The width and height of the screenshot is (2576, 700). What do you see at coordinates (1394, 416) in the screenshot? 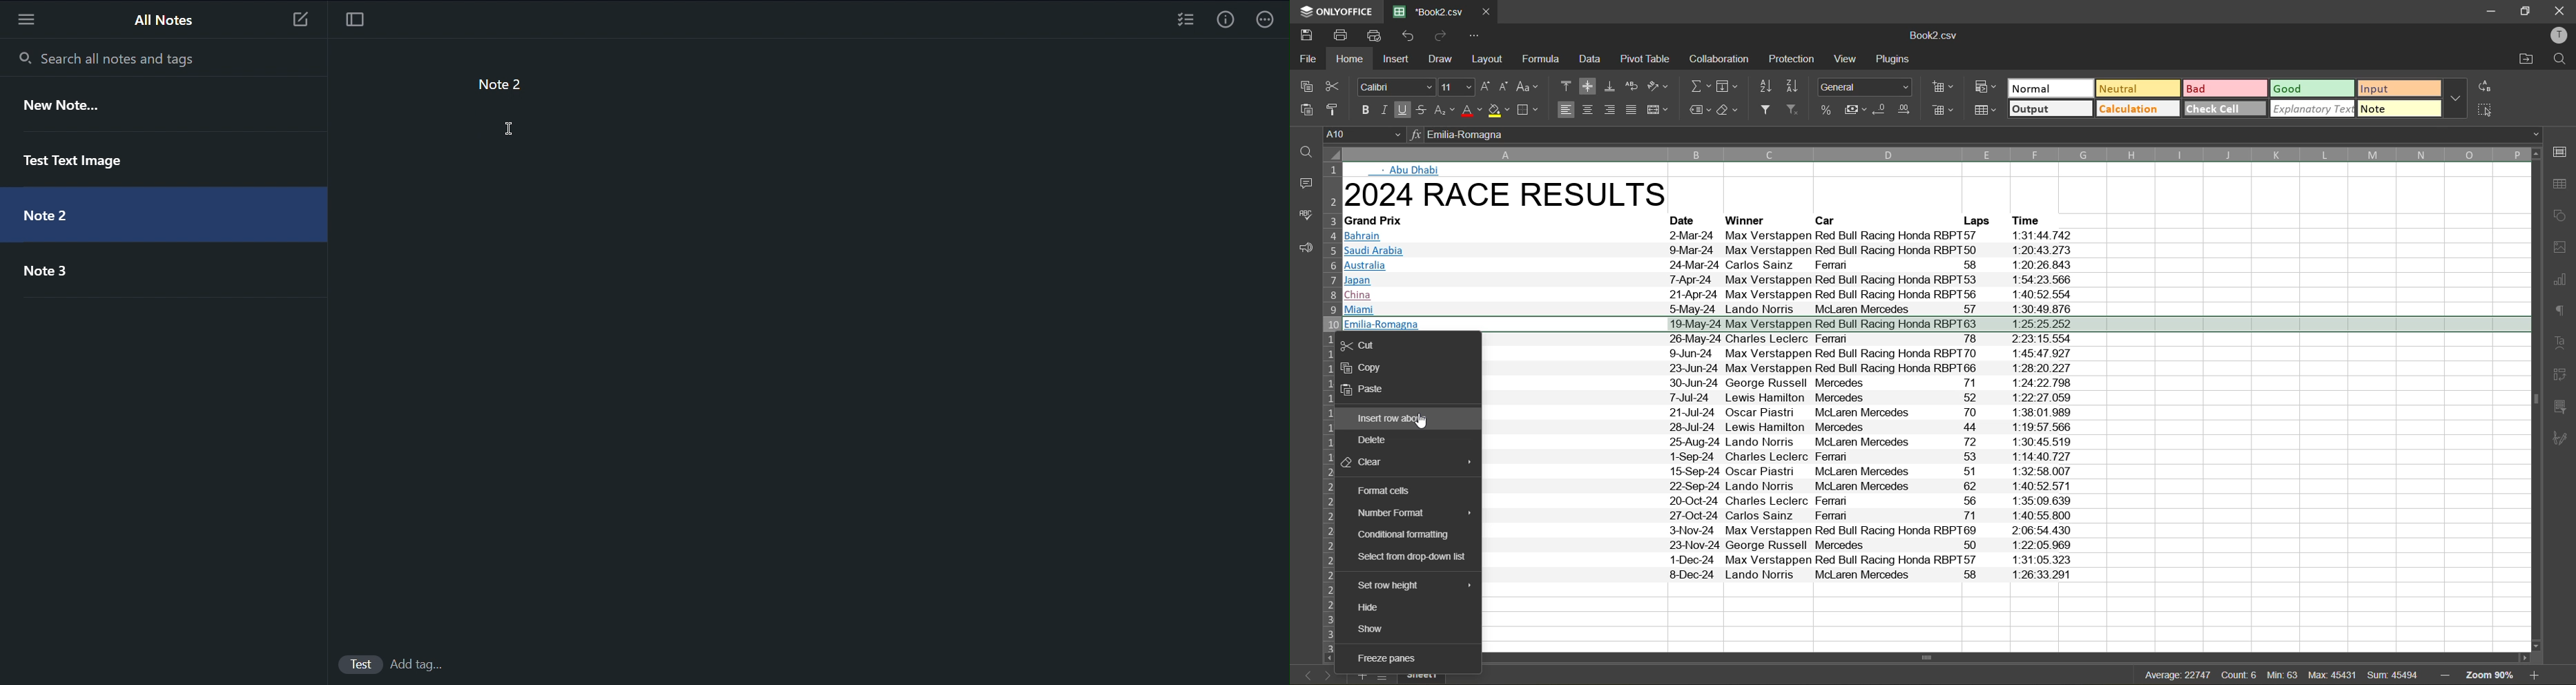
I see `insert new above` at bounding box center [1394, 416].